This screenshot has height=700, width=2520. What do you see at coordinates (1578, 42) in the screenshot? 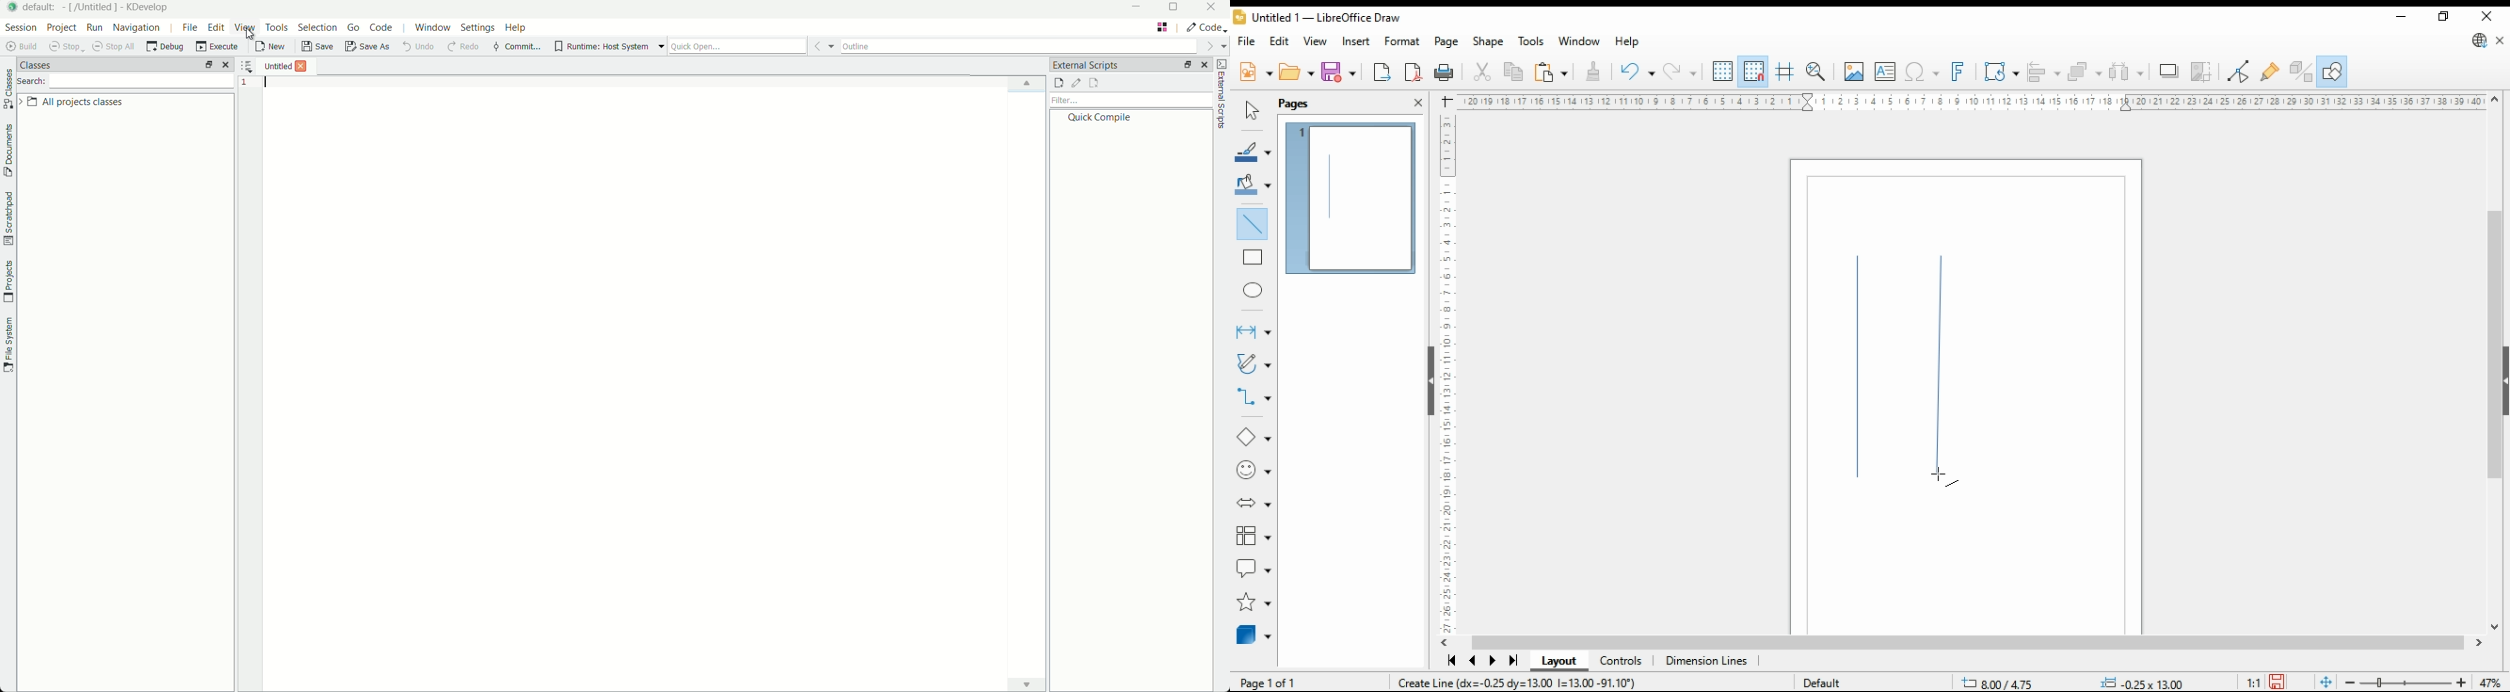
I see `window` at bounding box center [1578, 42].